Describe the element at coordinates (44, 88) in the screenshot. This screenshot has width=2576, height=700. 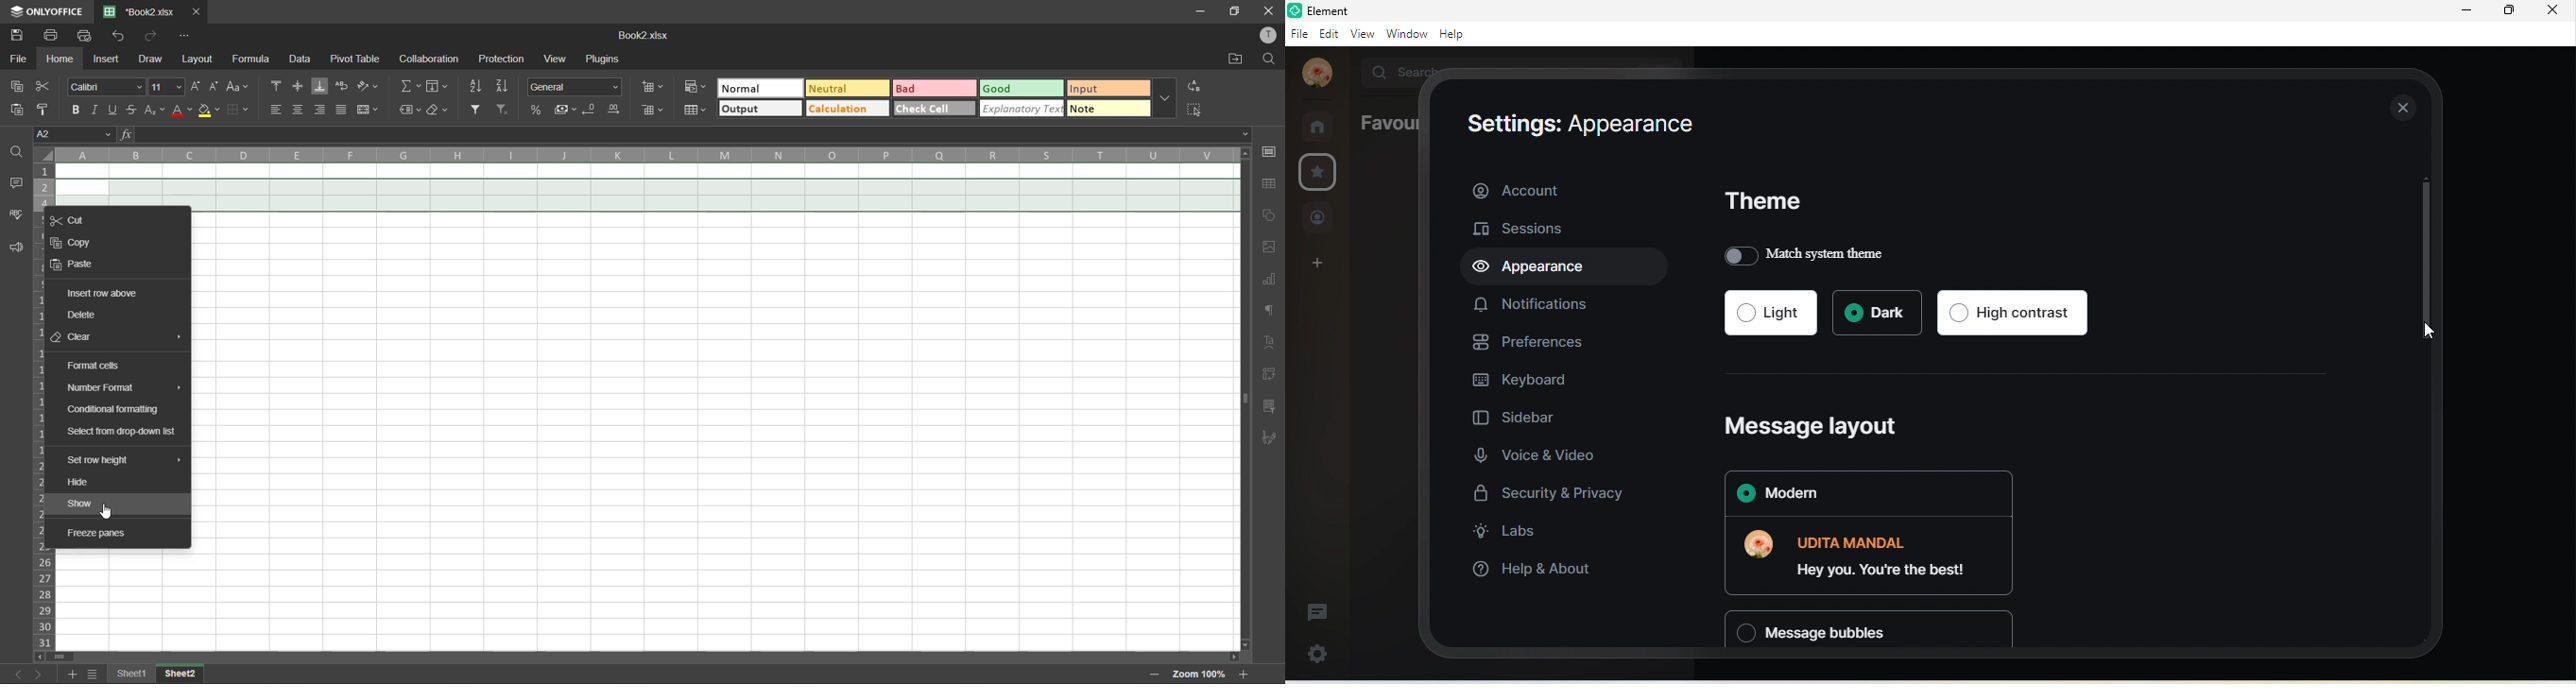
I see `cut` at that location.